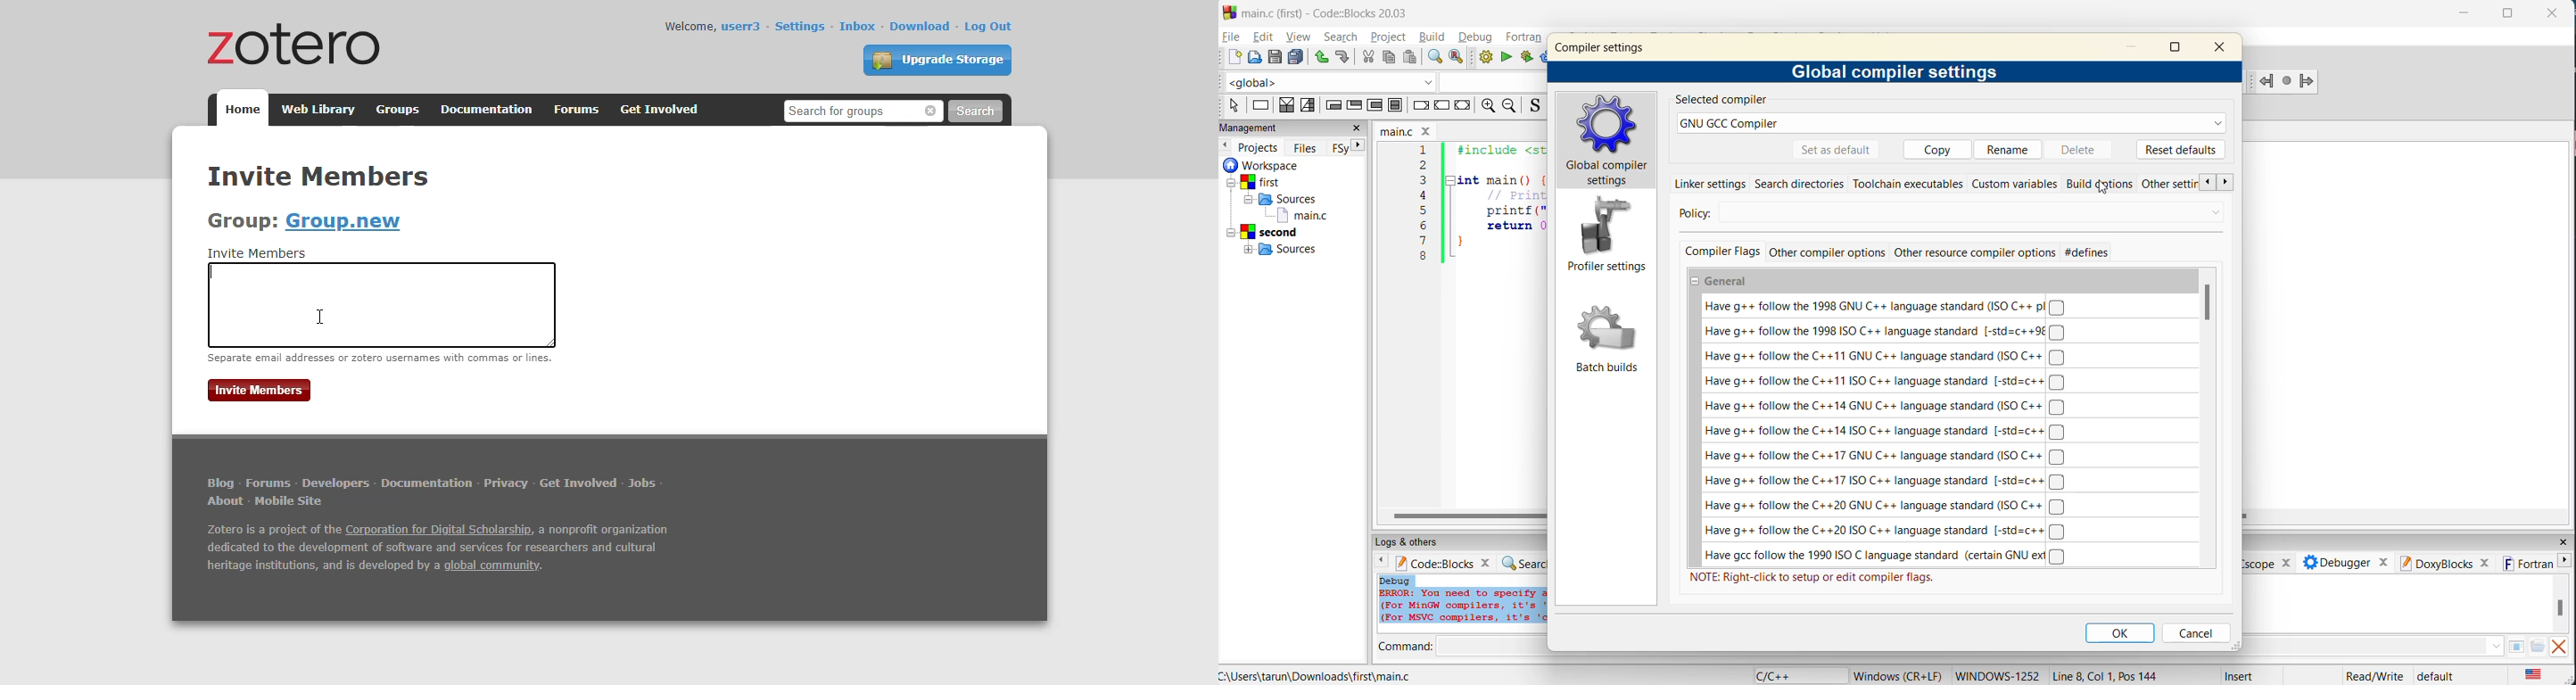 The image size is (2576, 700). Describe the element at coordinates (2286, 81) in the screenshot. I see `Last jump` at that location.